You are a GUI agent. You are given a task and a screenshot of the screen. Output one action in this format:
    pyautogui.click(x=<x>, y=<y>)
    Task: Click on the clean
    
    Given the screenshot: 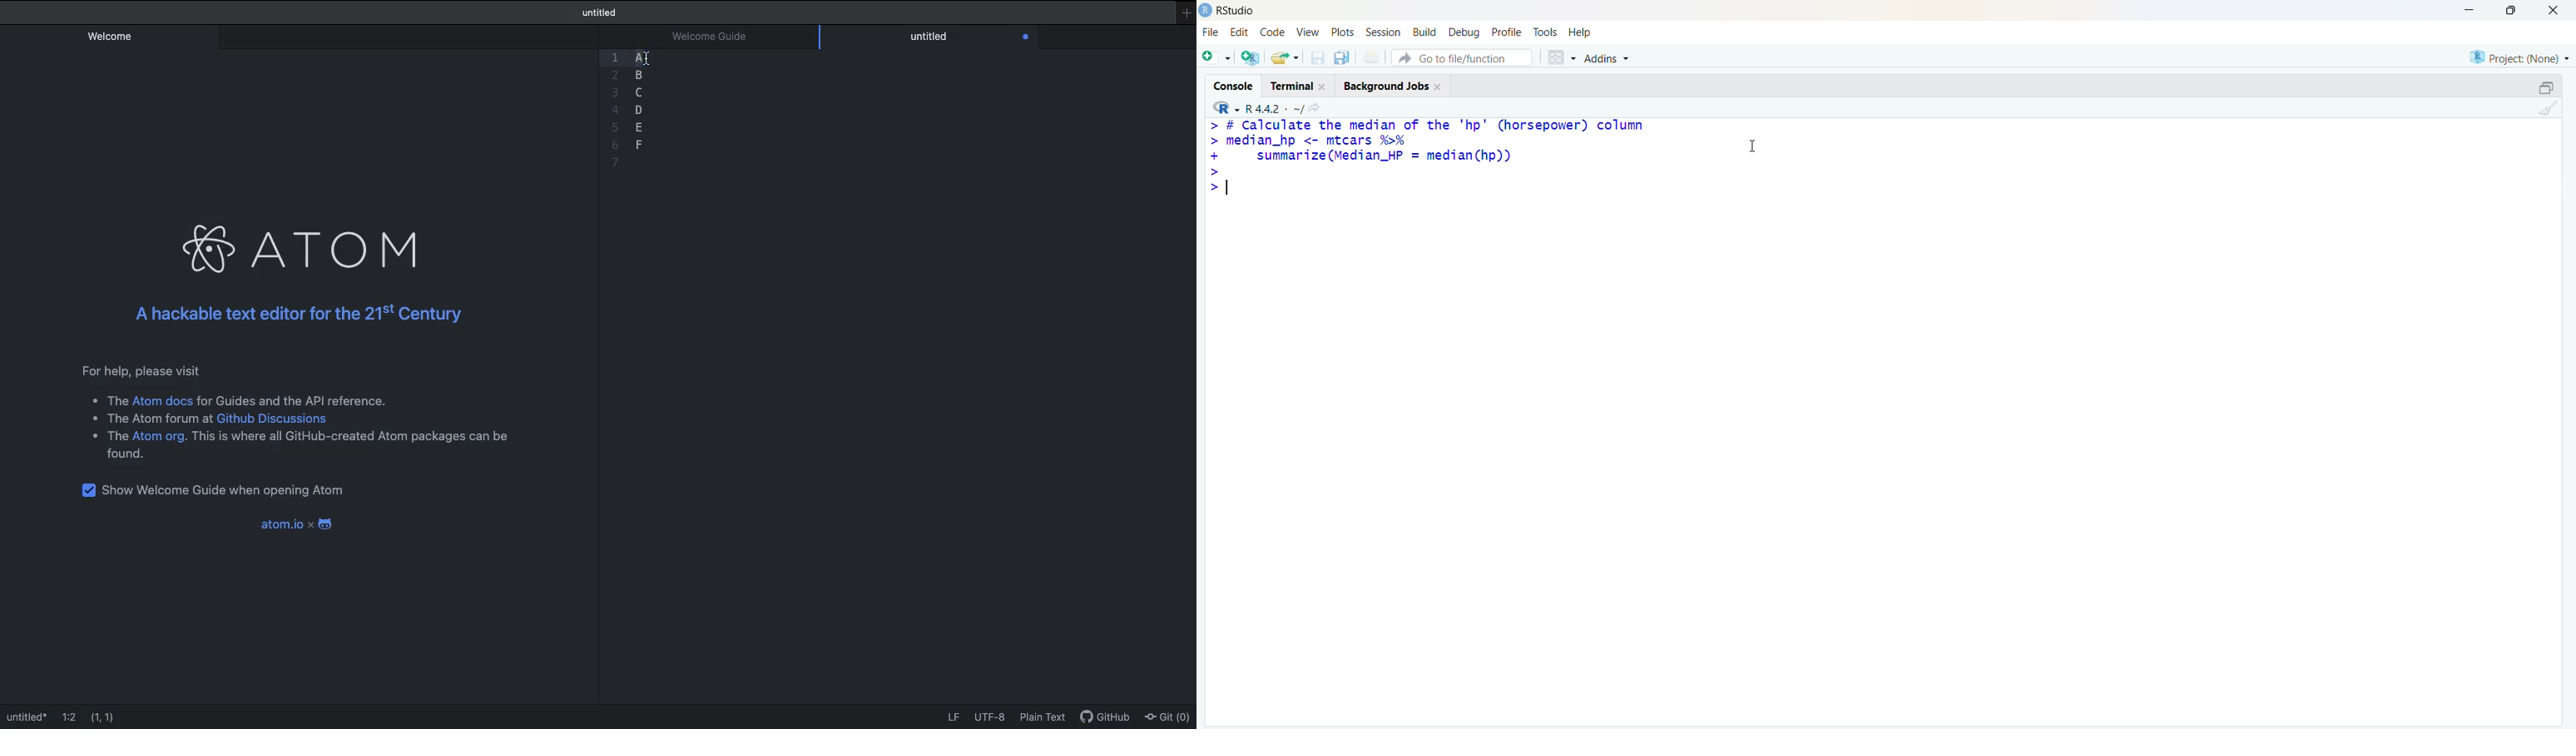 What is the action you would take?
    pyautogui.click(x=2549, y=108)
    